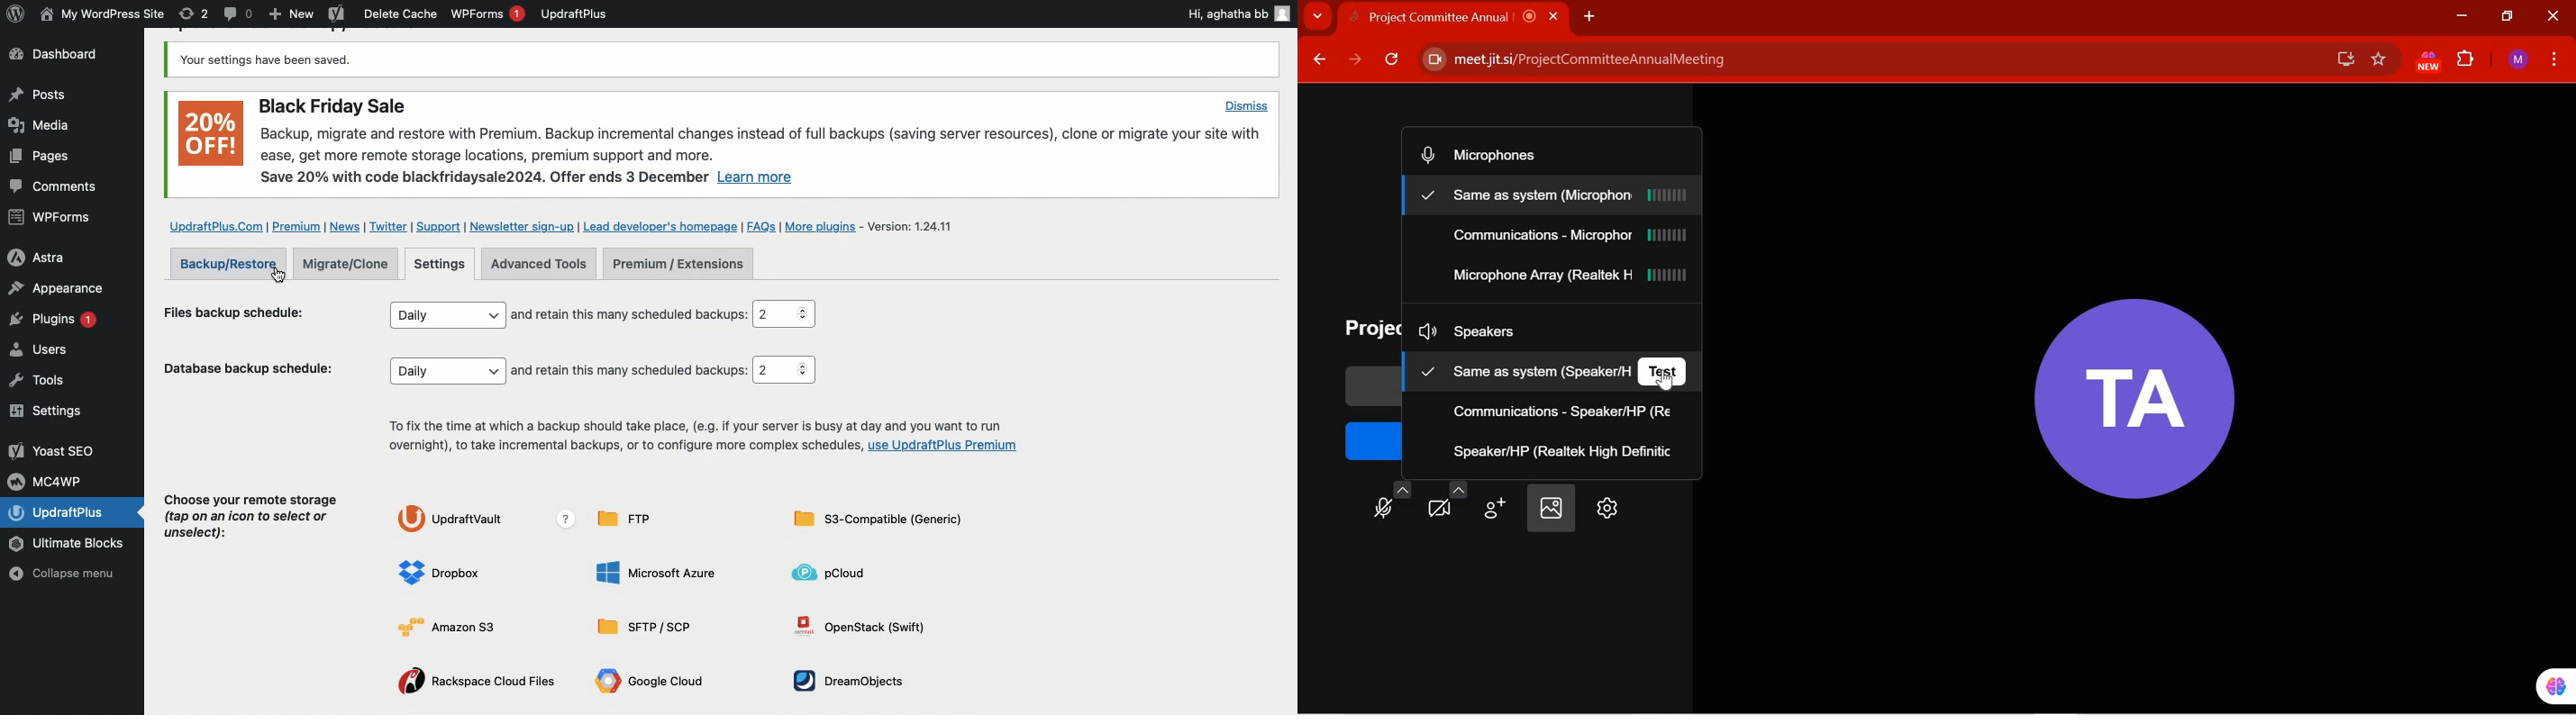  I want to click on and retain this many scheduled backups, so click(629, 315).